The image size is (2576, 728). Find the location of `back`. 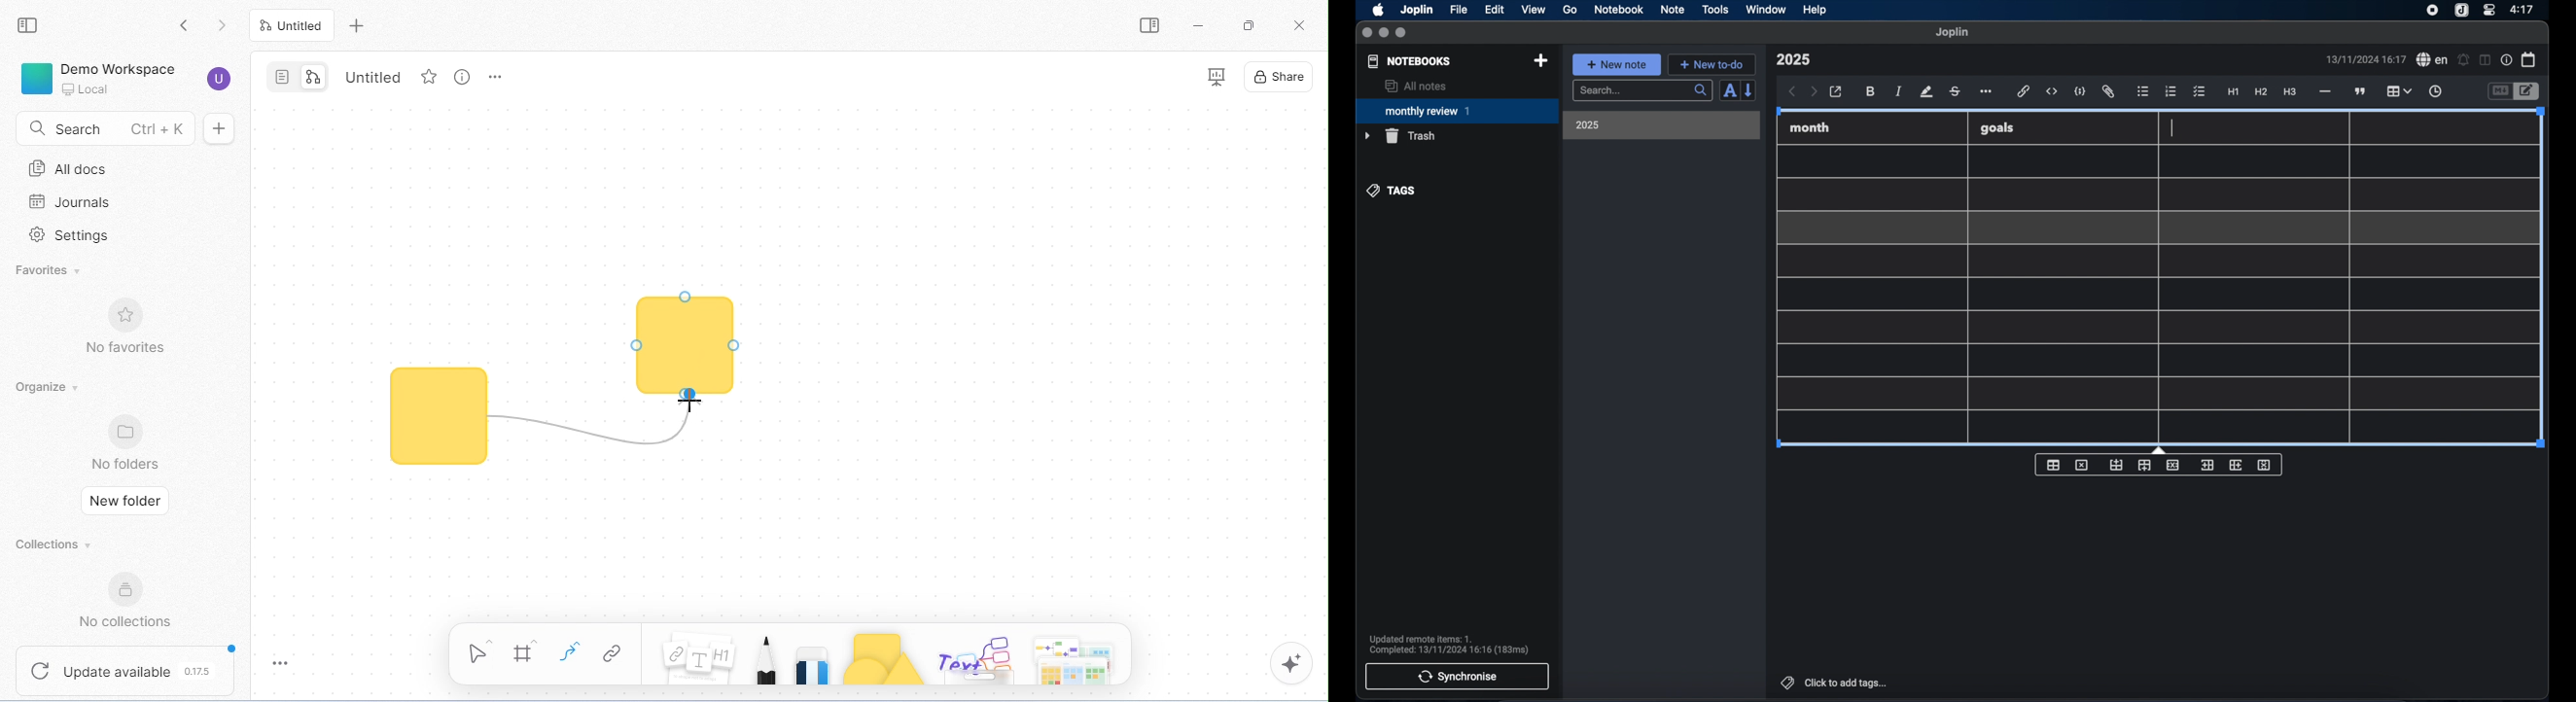

back is located at coordinates (1793, 92).